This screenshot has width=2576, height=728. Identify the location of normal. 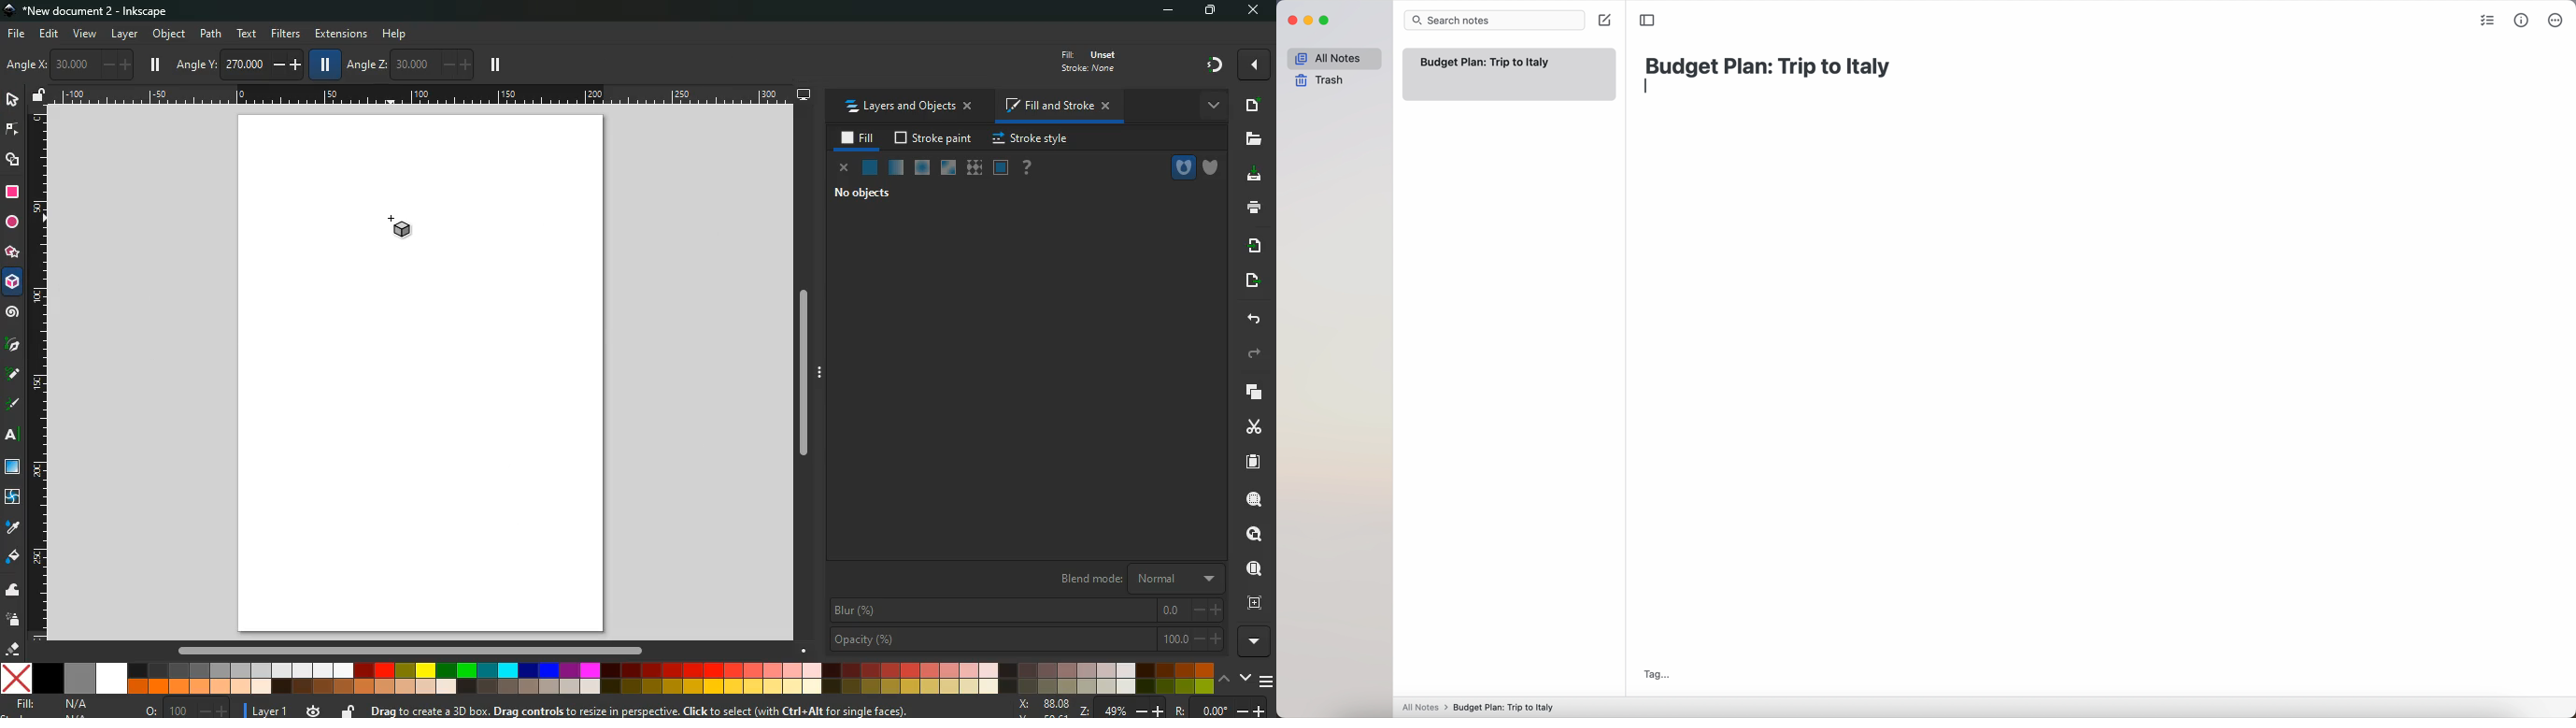
(868, 167).